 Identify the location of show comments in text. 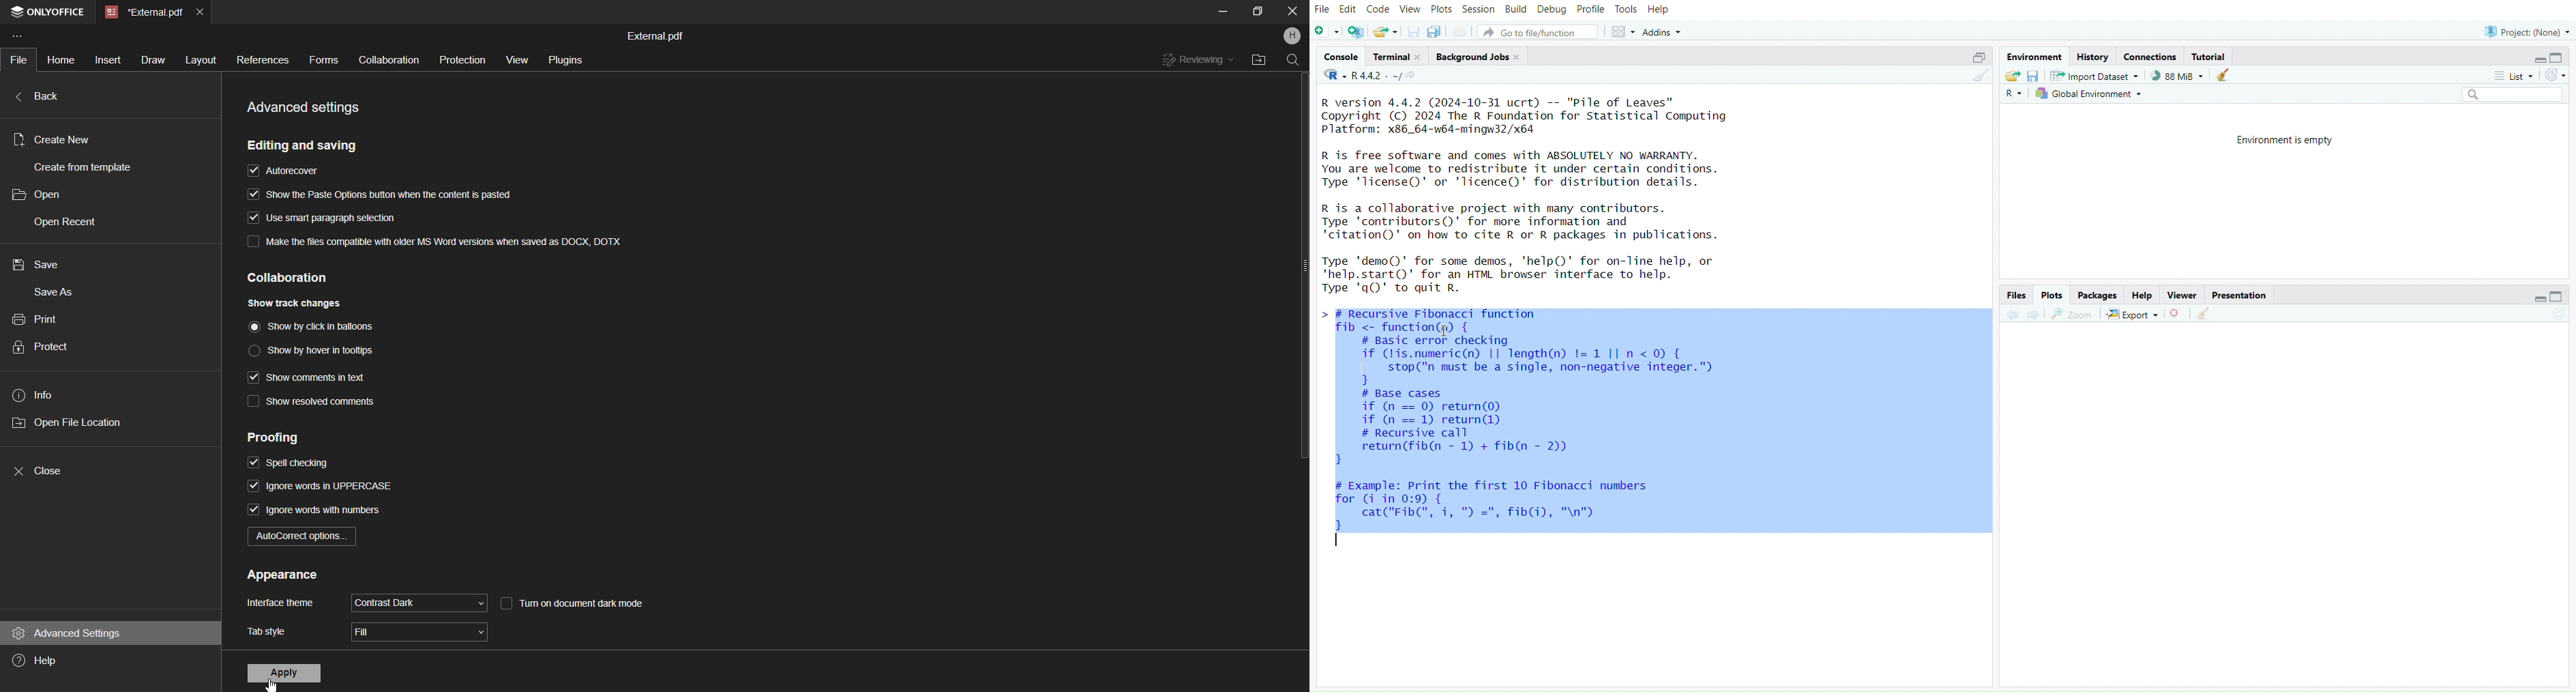
(310, 377).